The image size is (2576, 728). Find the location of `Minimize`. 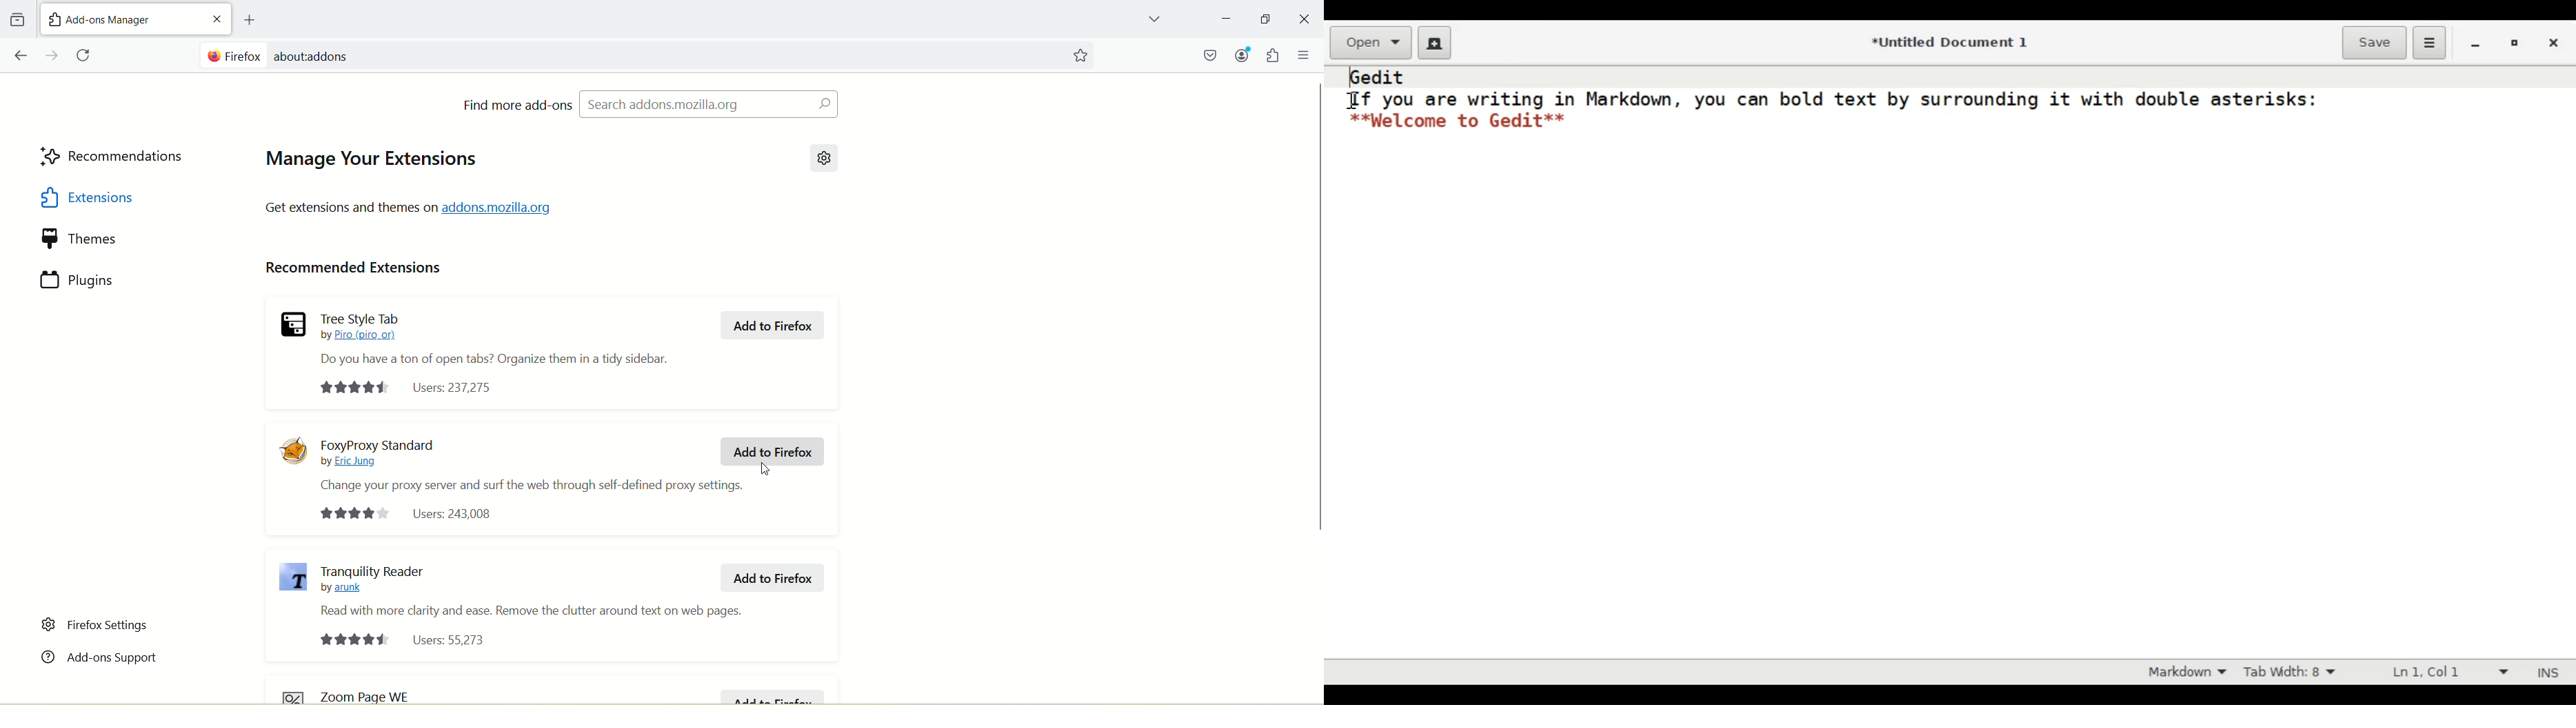

Minimize is located at coordinates (1265, 19).